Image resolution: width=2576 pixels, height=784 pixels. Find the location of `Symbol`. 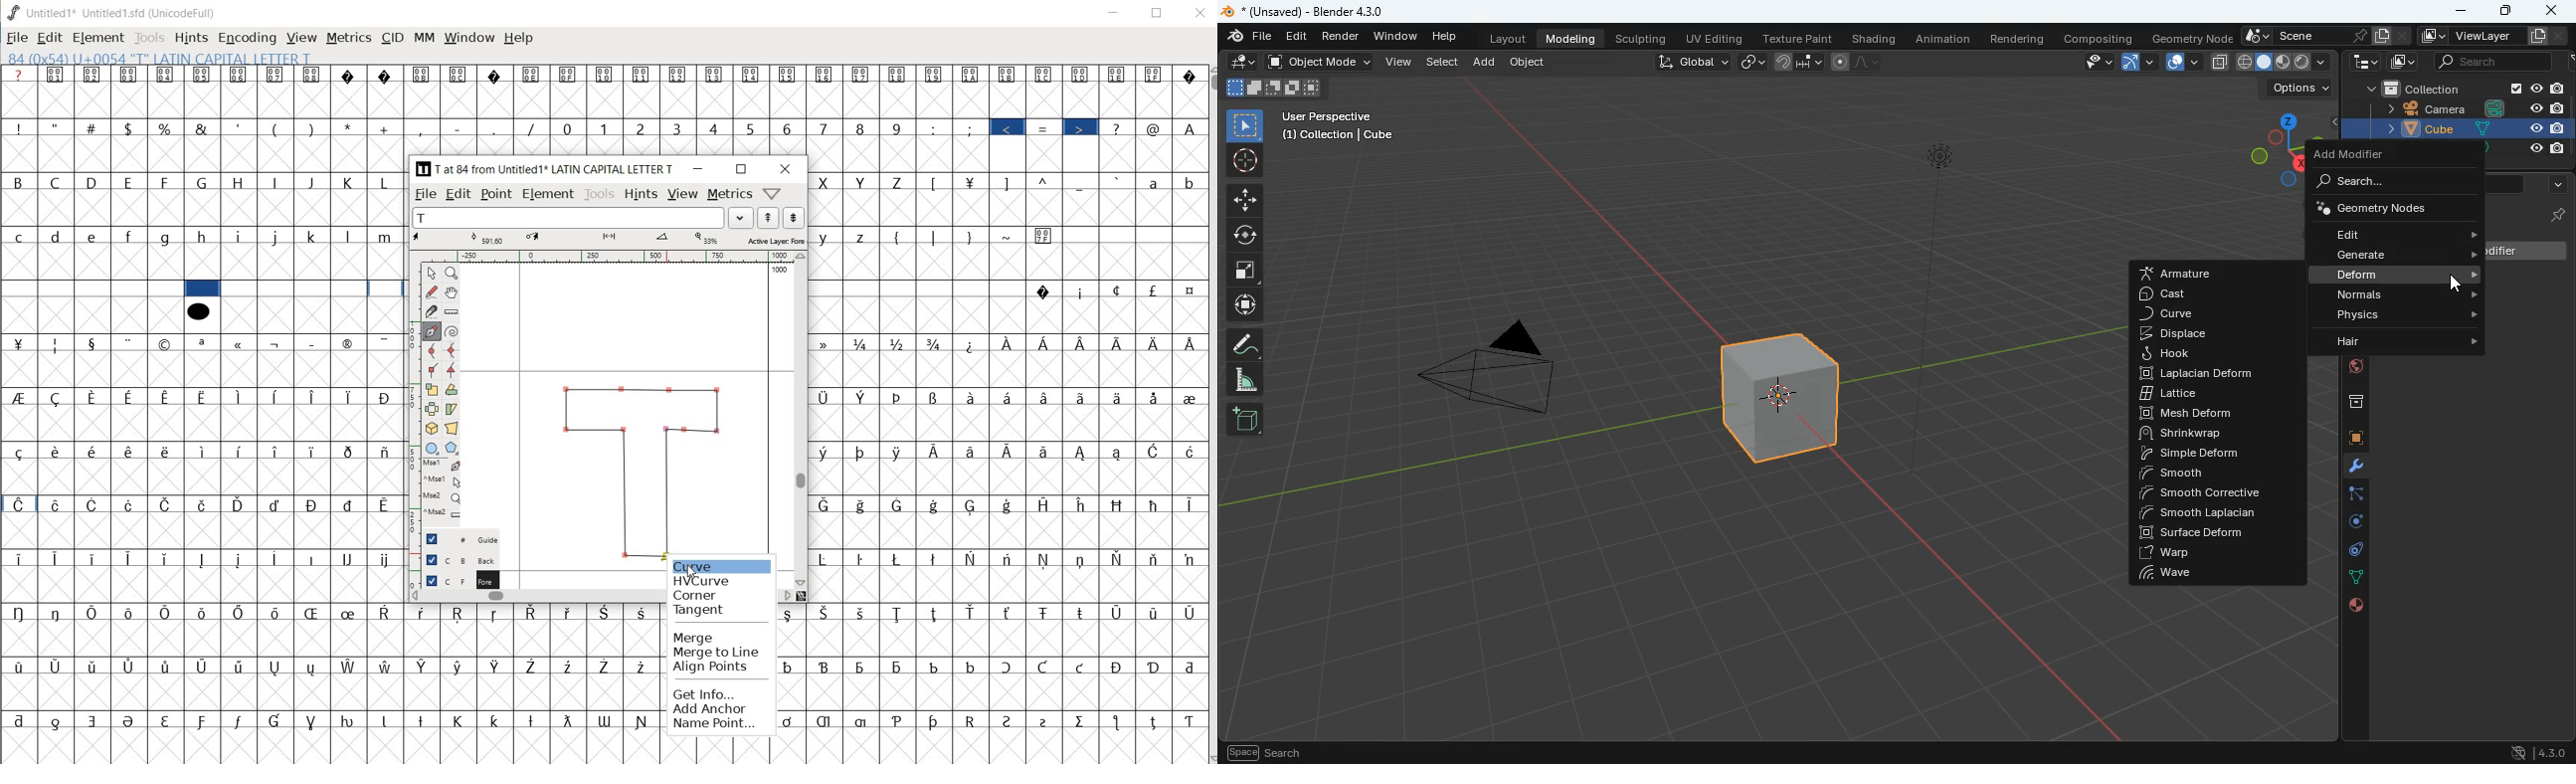

Symbol is located at coordinates (975, 452).